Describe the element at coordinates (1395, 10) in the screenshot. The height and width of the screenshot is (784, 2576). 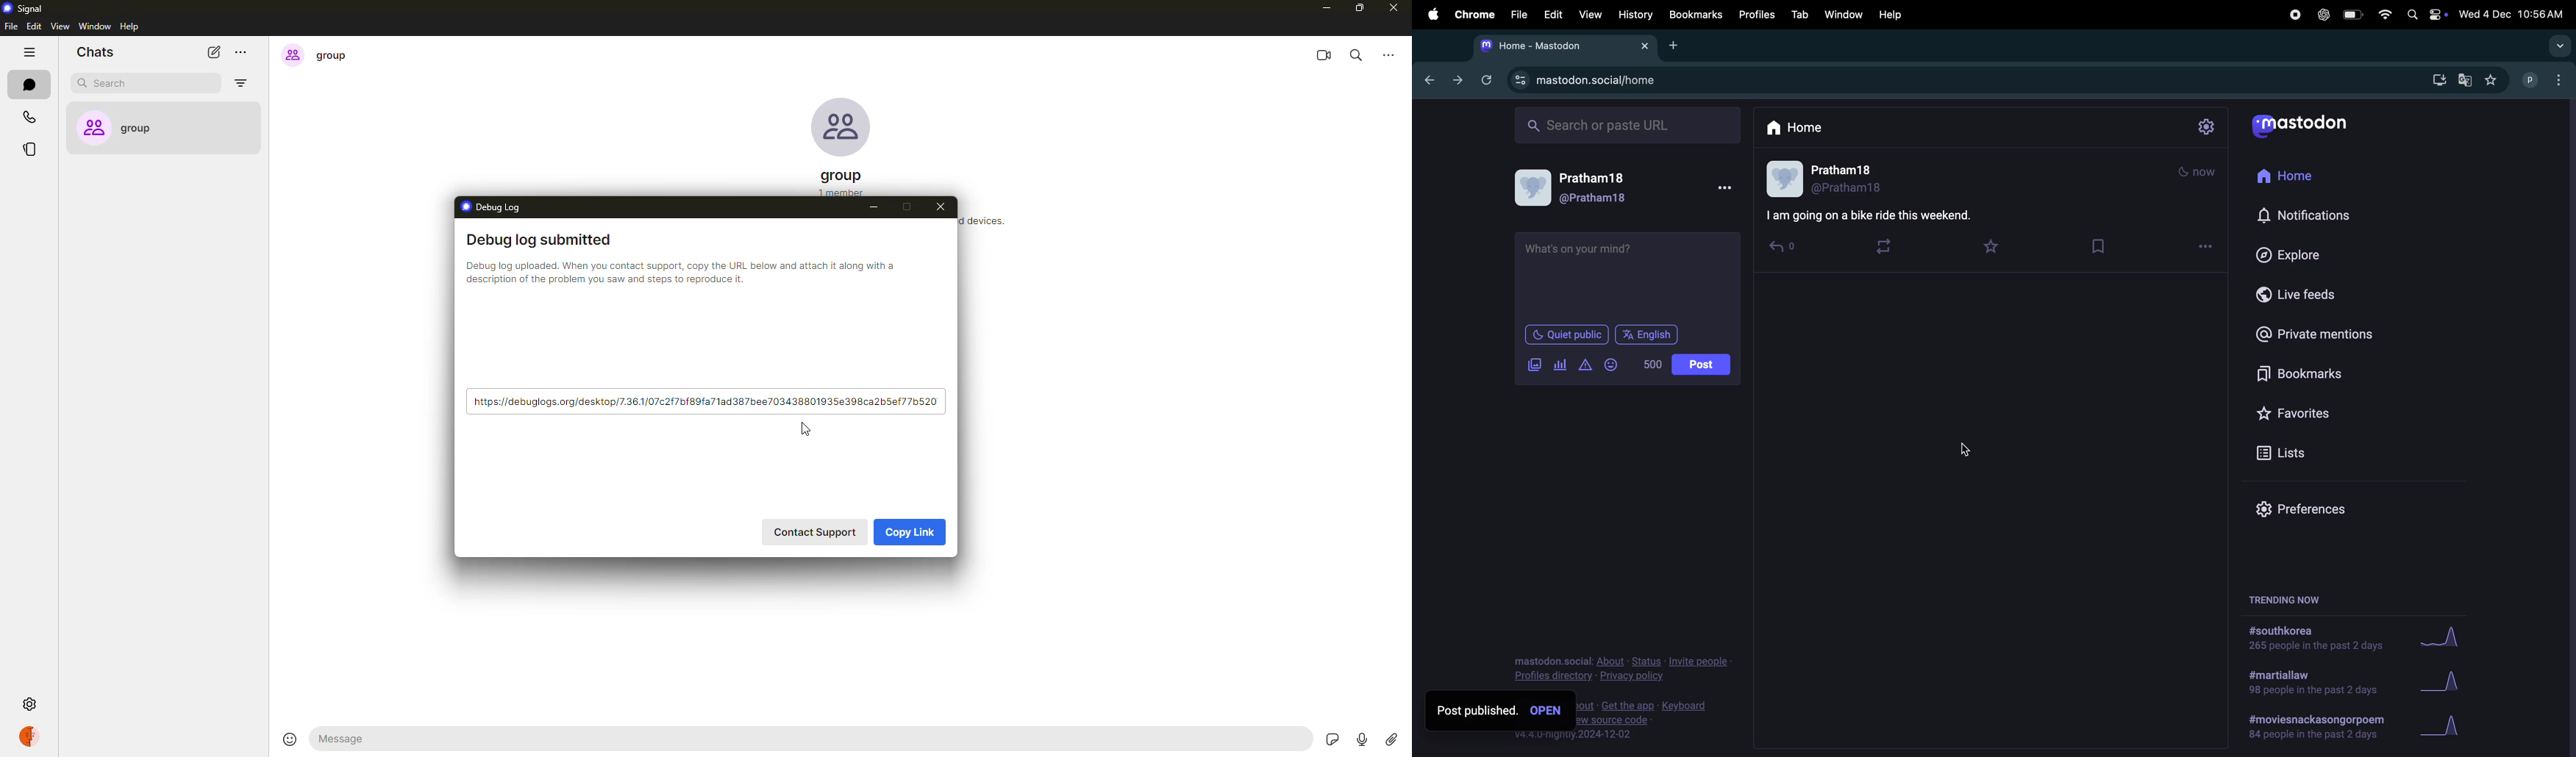
I see `close` at that location.